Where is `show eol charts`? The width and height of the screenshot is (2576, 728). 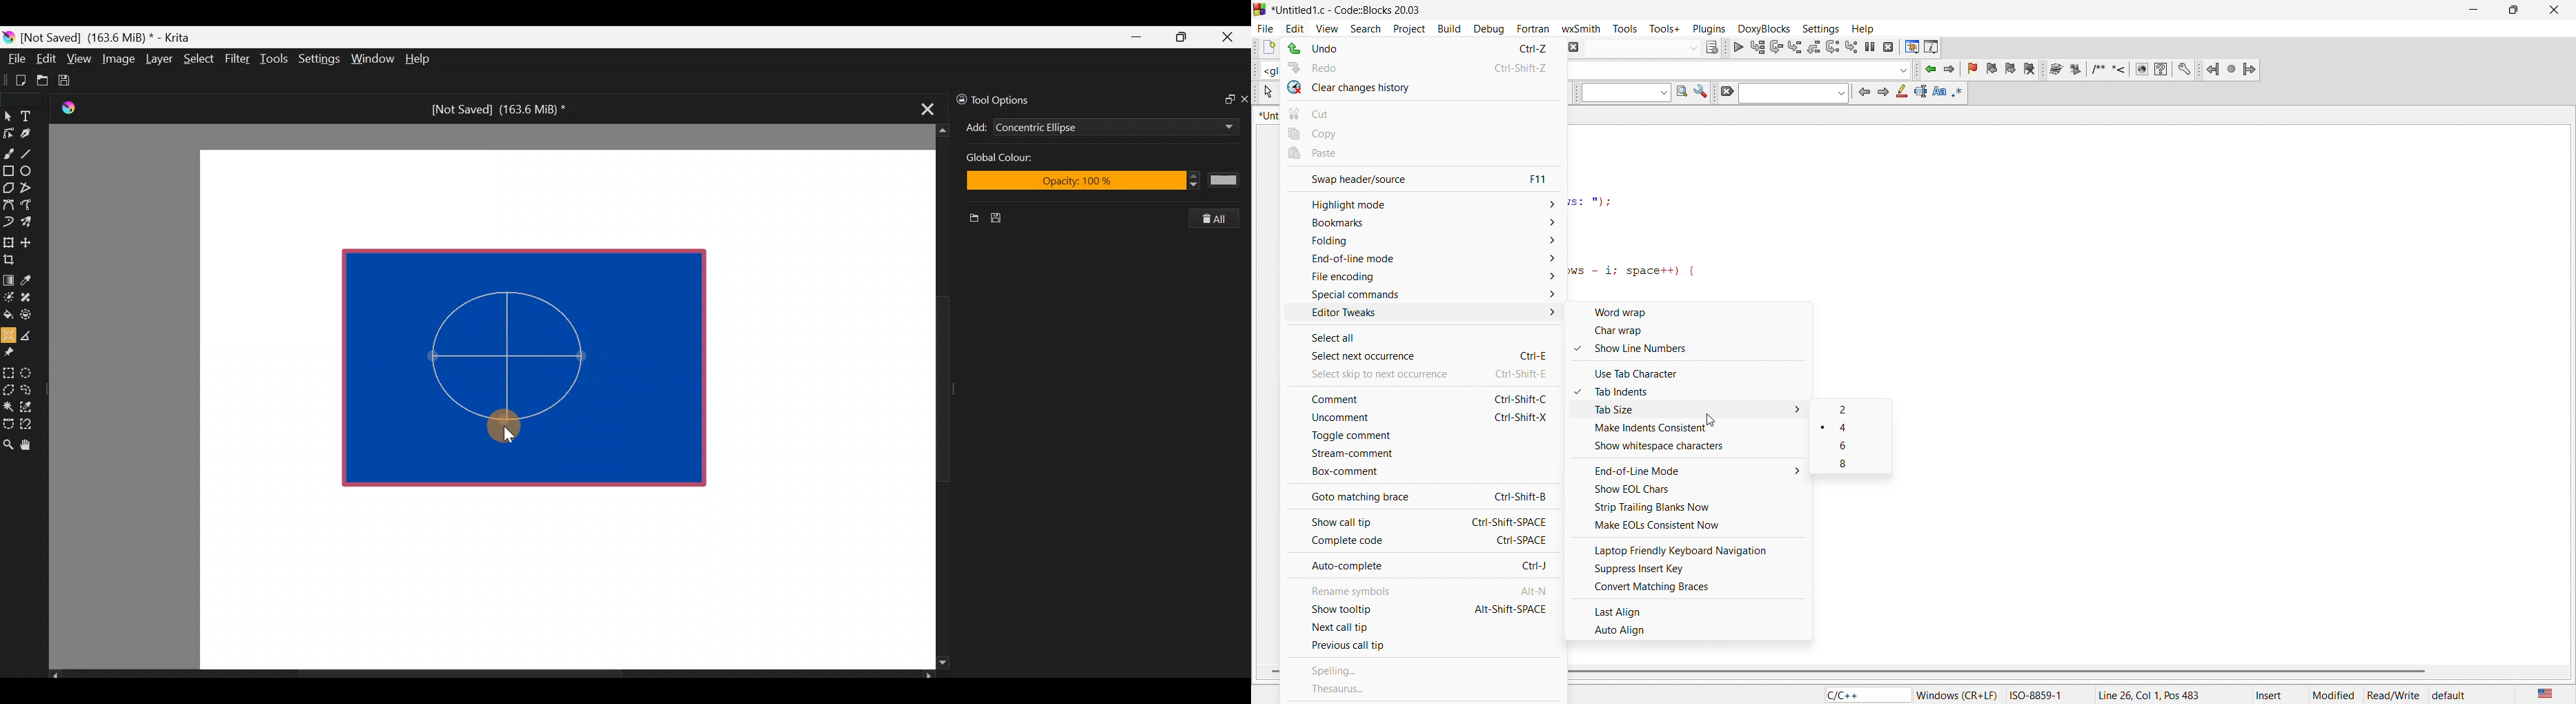
show eol charts is located at coordinates (1693, 490).